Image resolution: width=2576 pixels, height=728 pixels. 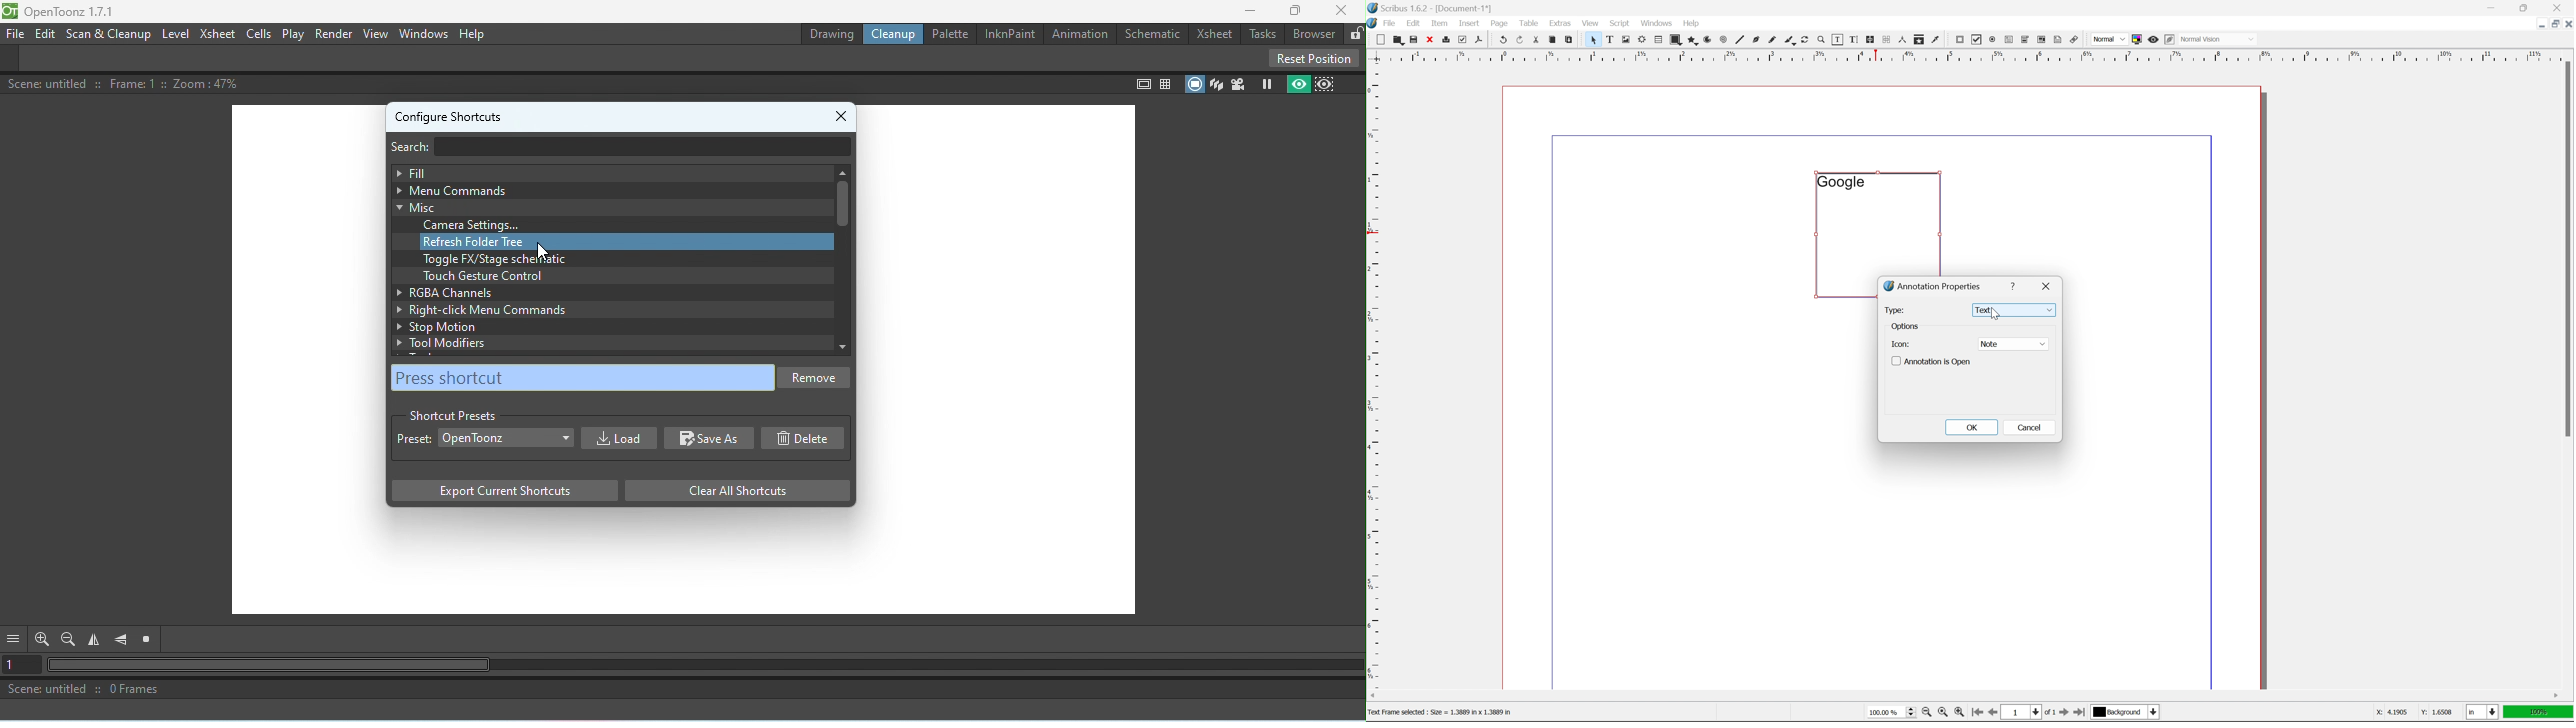 What do you see at coordinates (1374, 374) in the screenshot?
I see `ruler` at bounding box center [1374, 374].